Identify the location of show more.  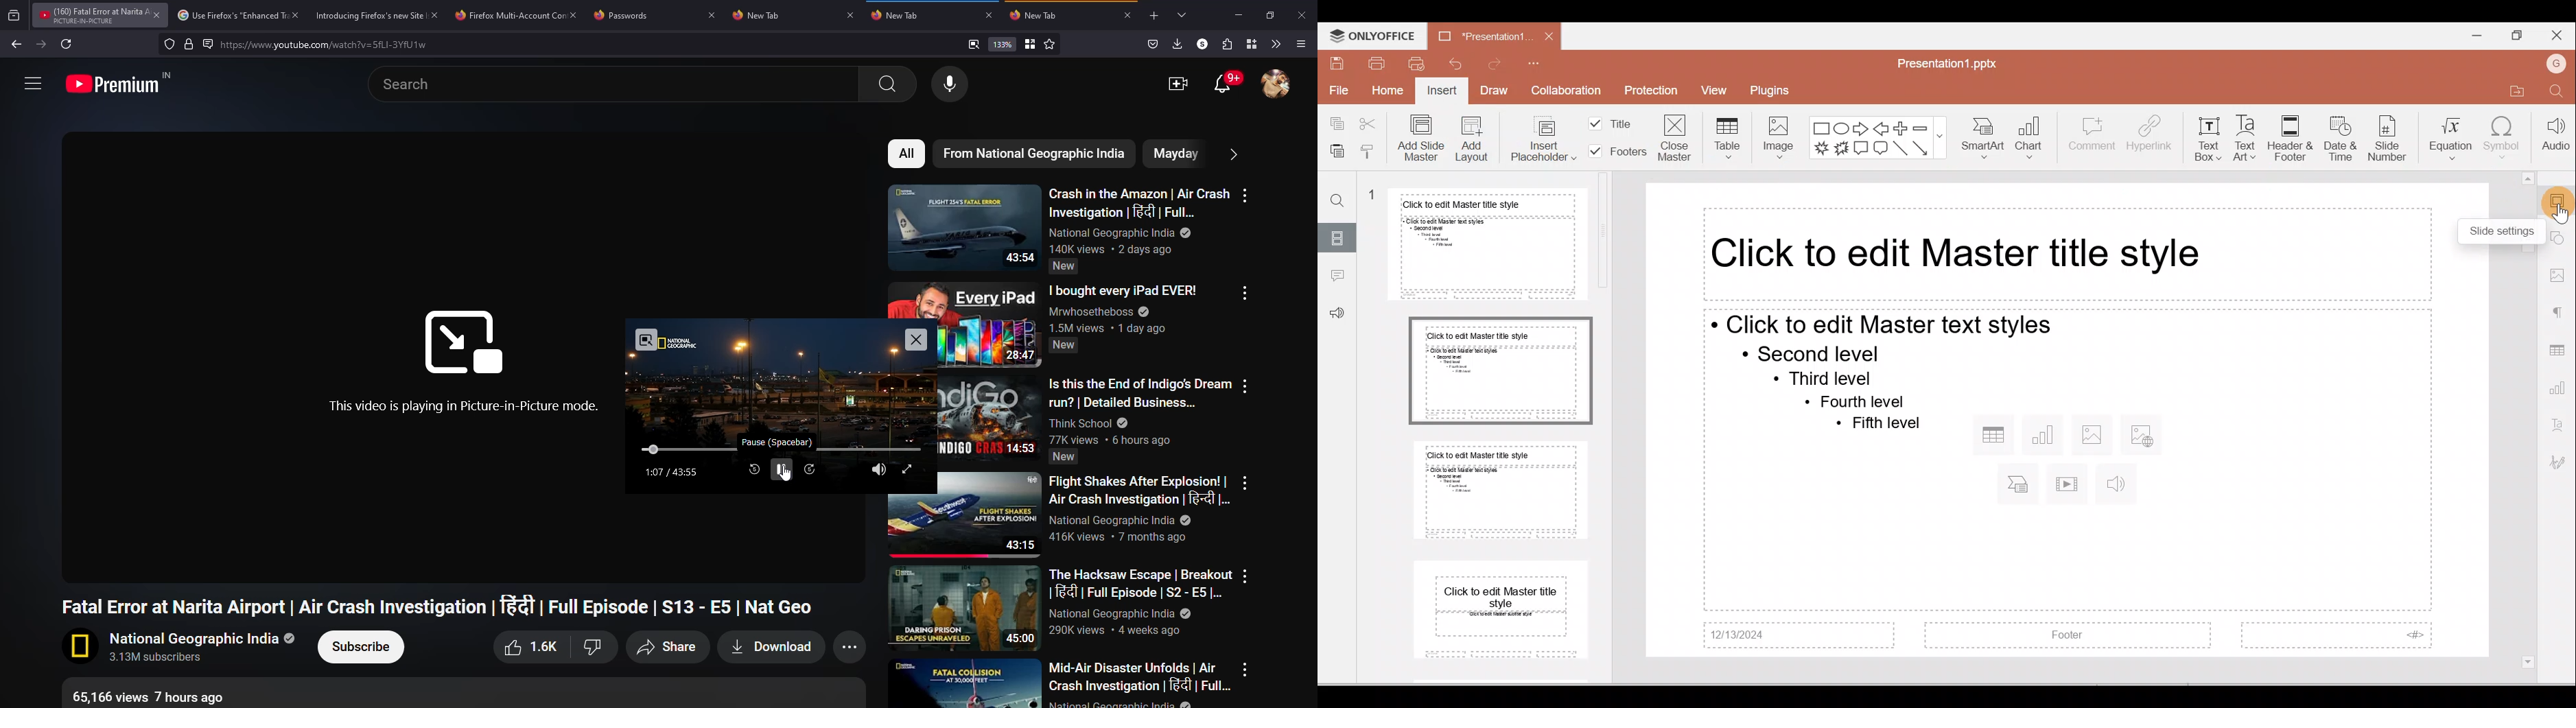
(1941, 134).